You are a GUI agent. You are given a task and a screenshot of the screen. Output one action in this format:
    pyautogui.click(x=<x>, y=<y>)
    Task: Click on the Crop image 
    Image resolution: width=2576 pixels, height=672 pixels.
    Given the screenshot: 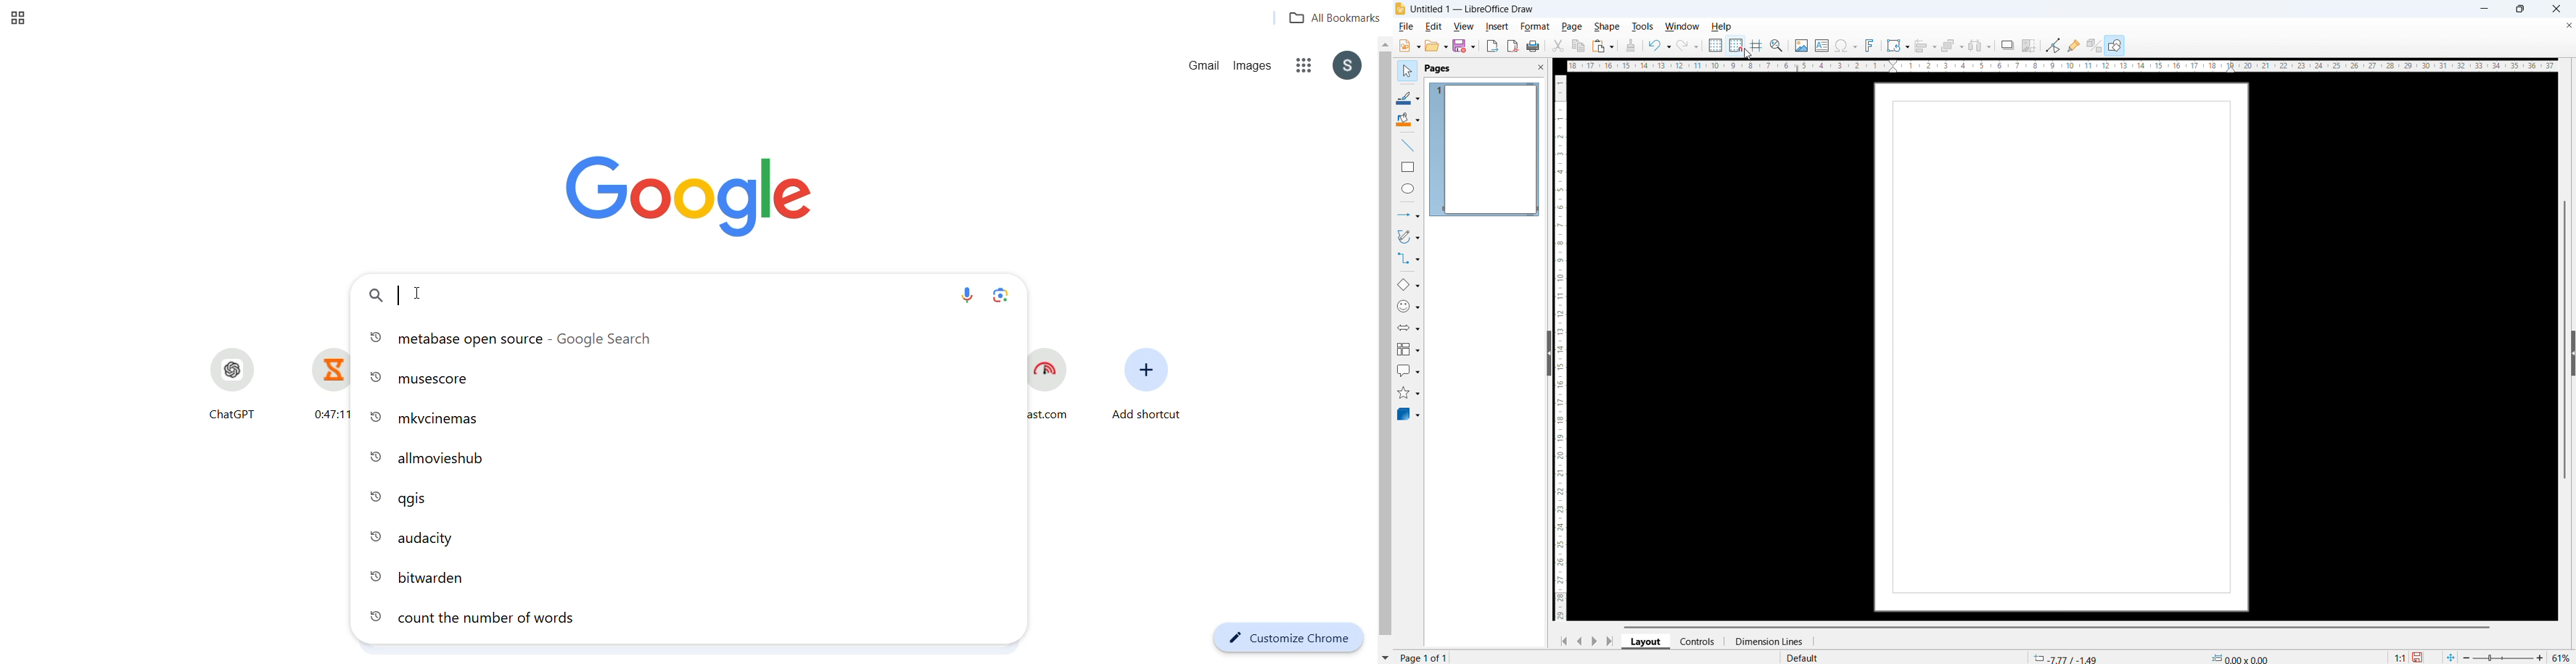 What is the action you would take?
    pyautogui.click(x=2030, y=46)
    